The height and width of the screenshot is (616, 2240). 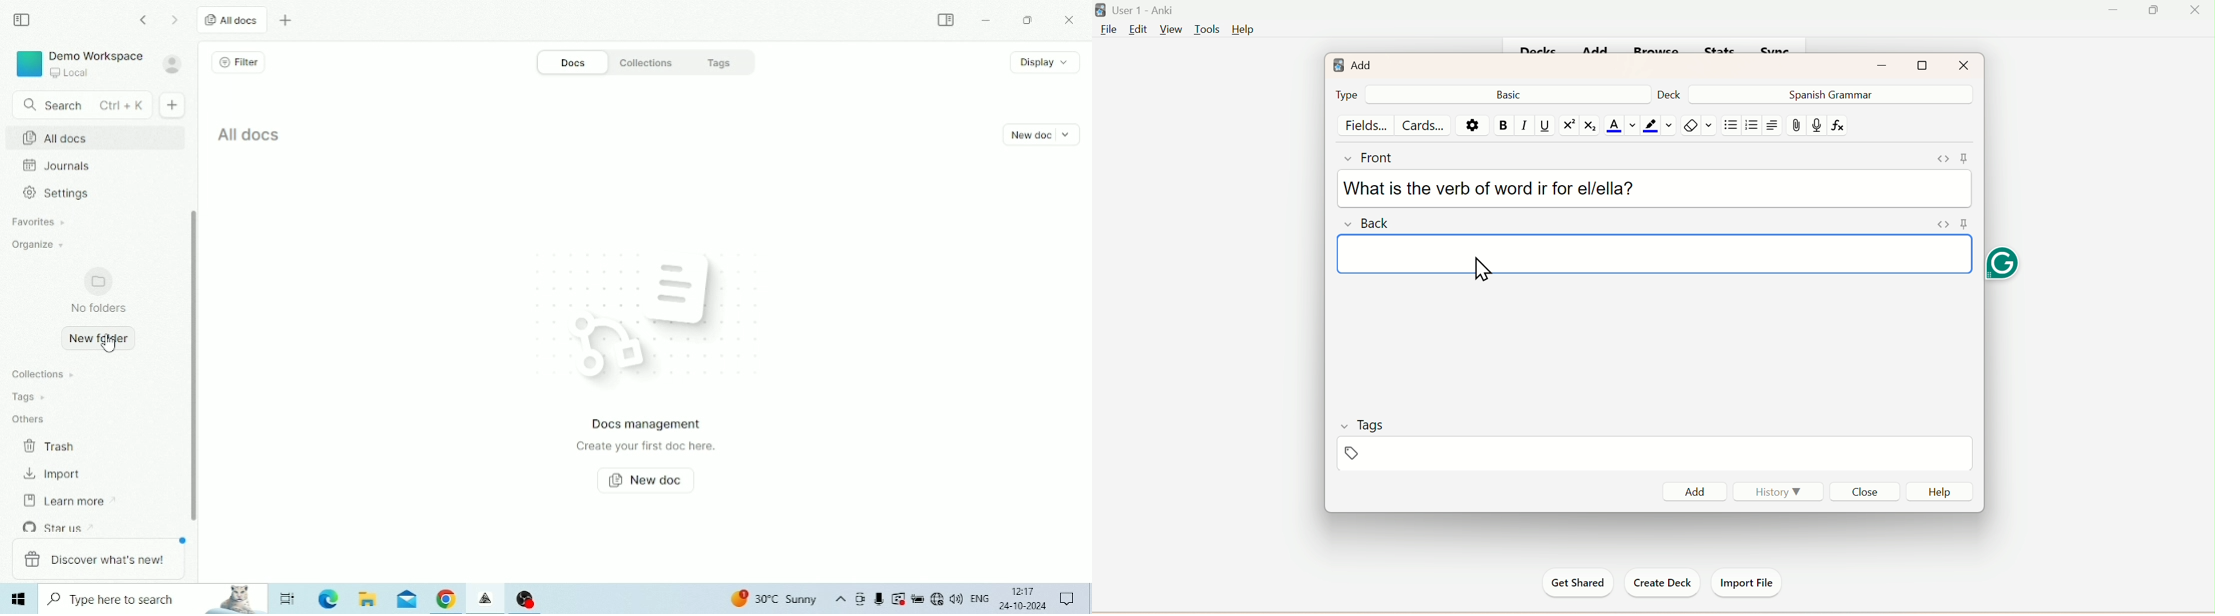 What do you see at coordinates (40, 222) in the screenshot?
I see `Favourites` at bounding box center [40, 222].